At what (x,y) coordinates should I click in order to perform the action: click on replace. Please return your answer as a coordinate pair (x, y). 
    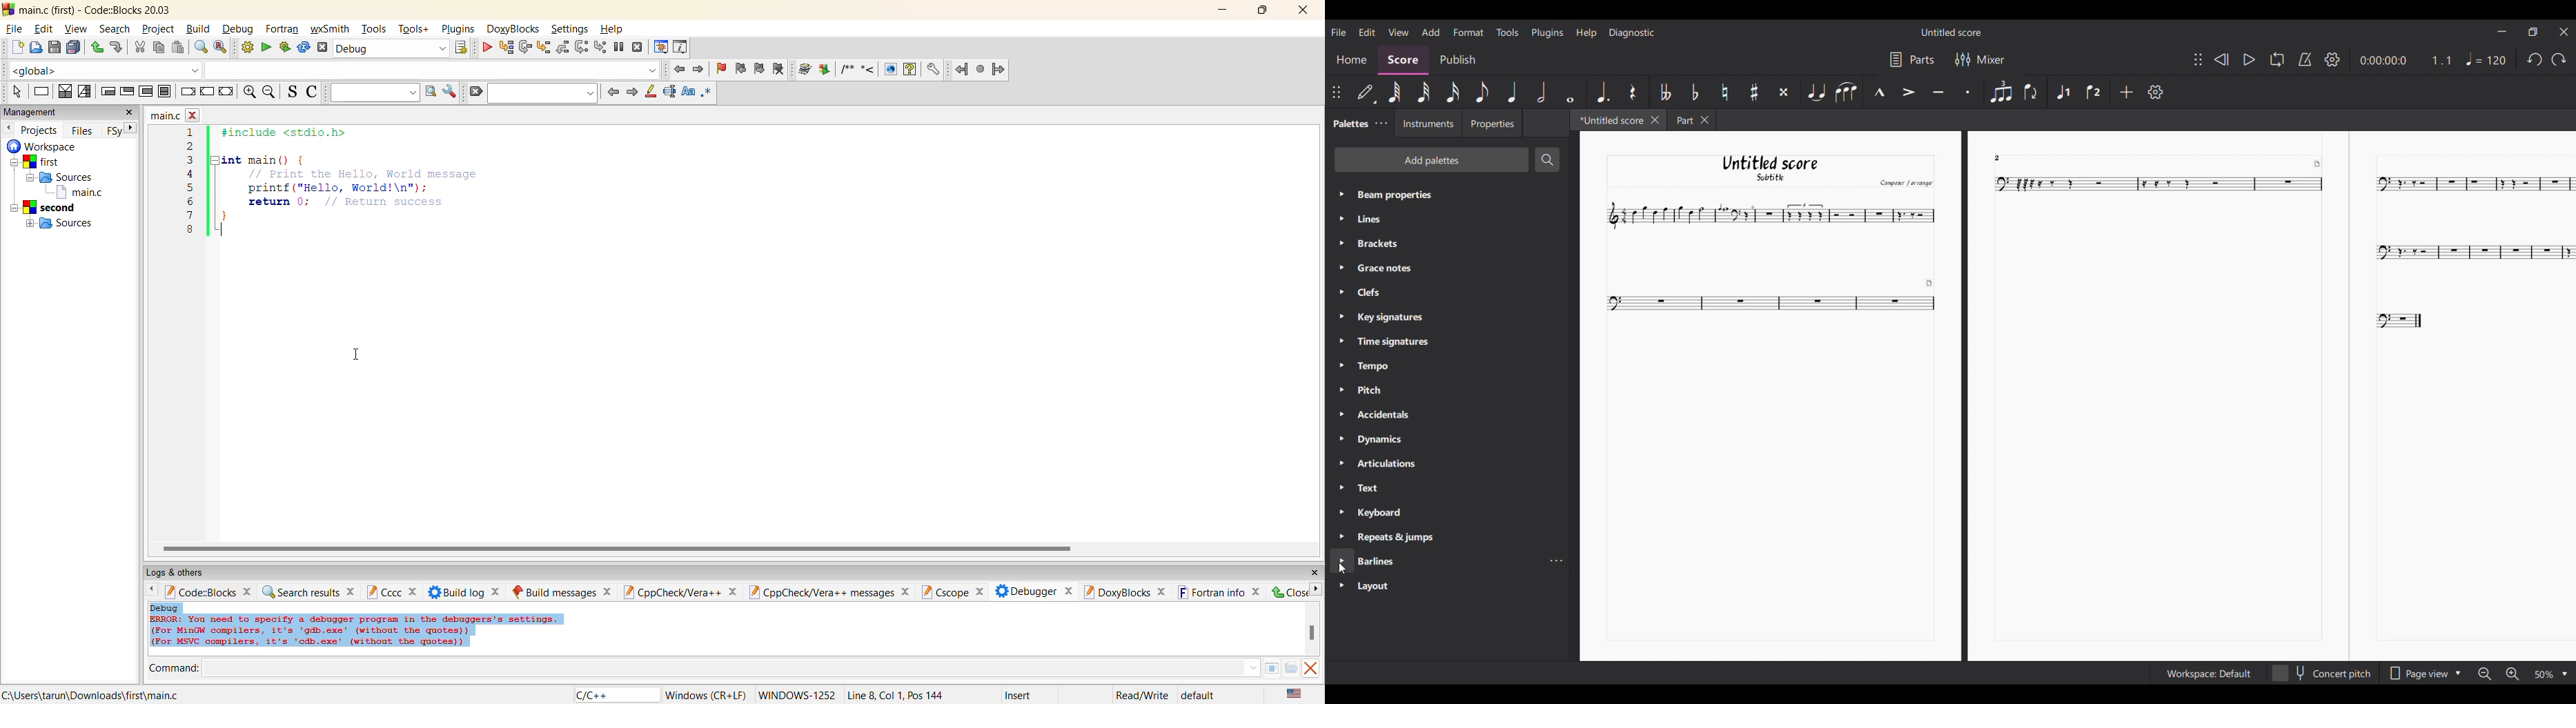
    Looking at the image, I should click on (221, 47).